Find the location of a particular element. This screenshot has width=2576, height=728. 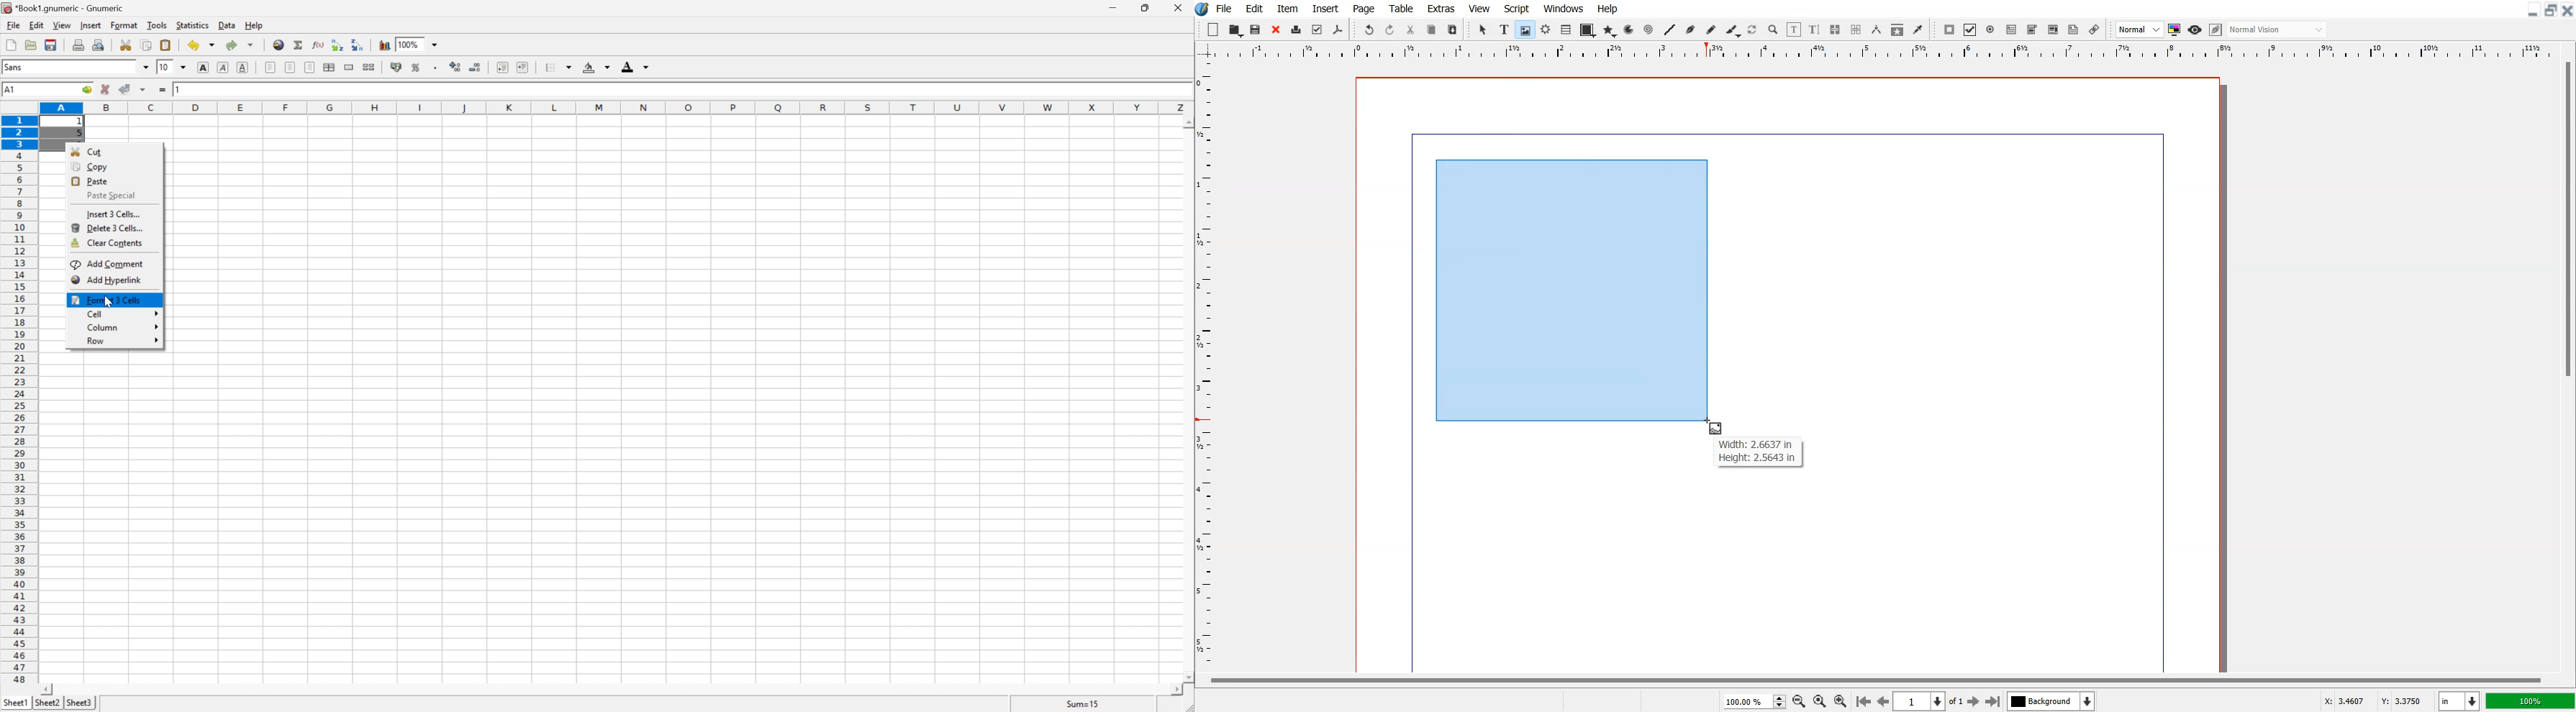

Help is located at coordinates (1608, 9).